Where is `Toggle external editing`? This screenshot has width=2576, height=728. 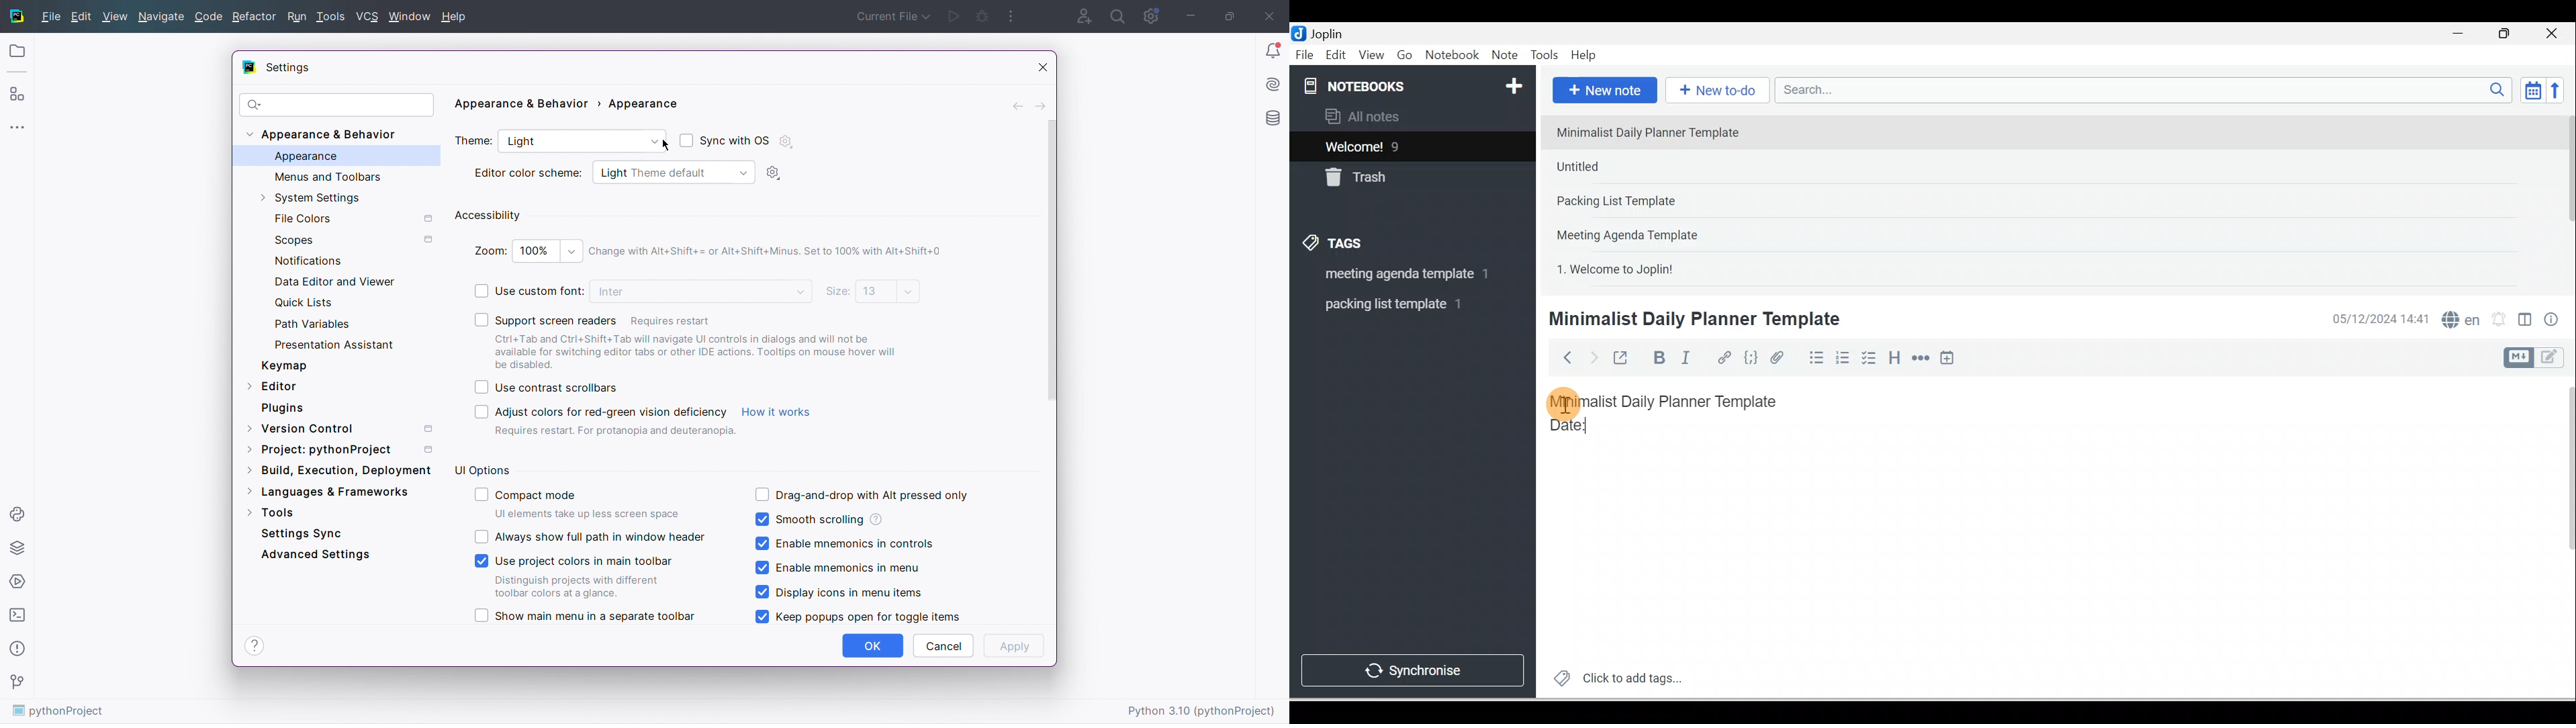
Toggle external editing is located at coordinates (1622, 361).